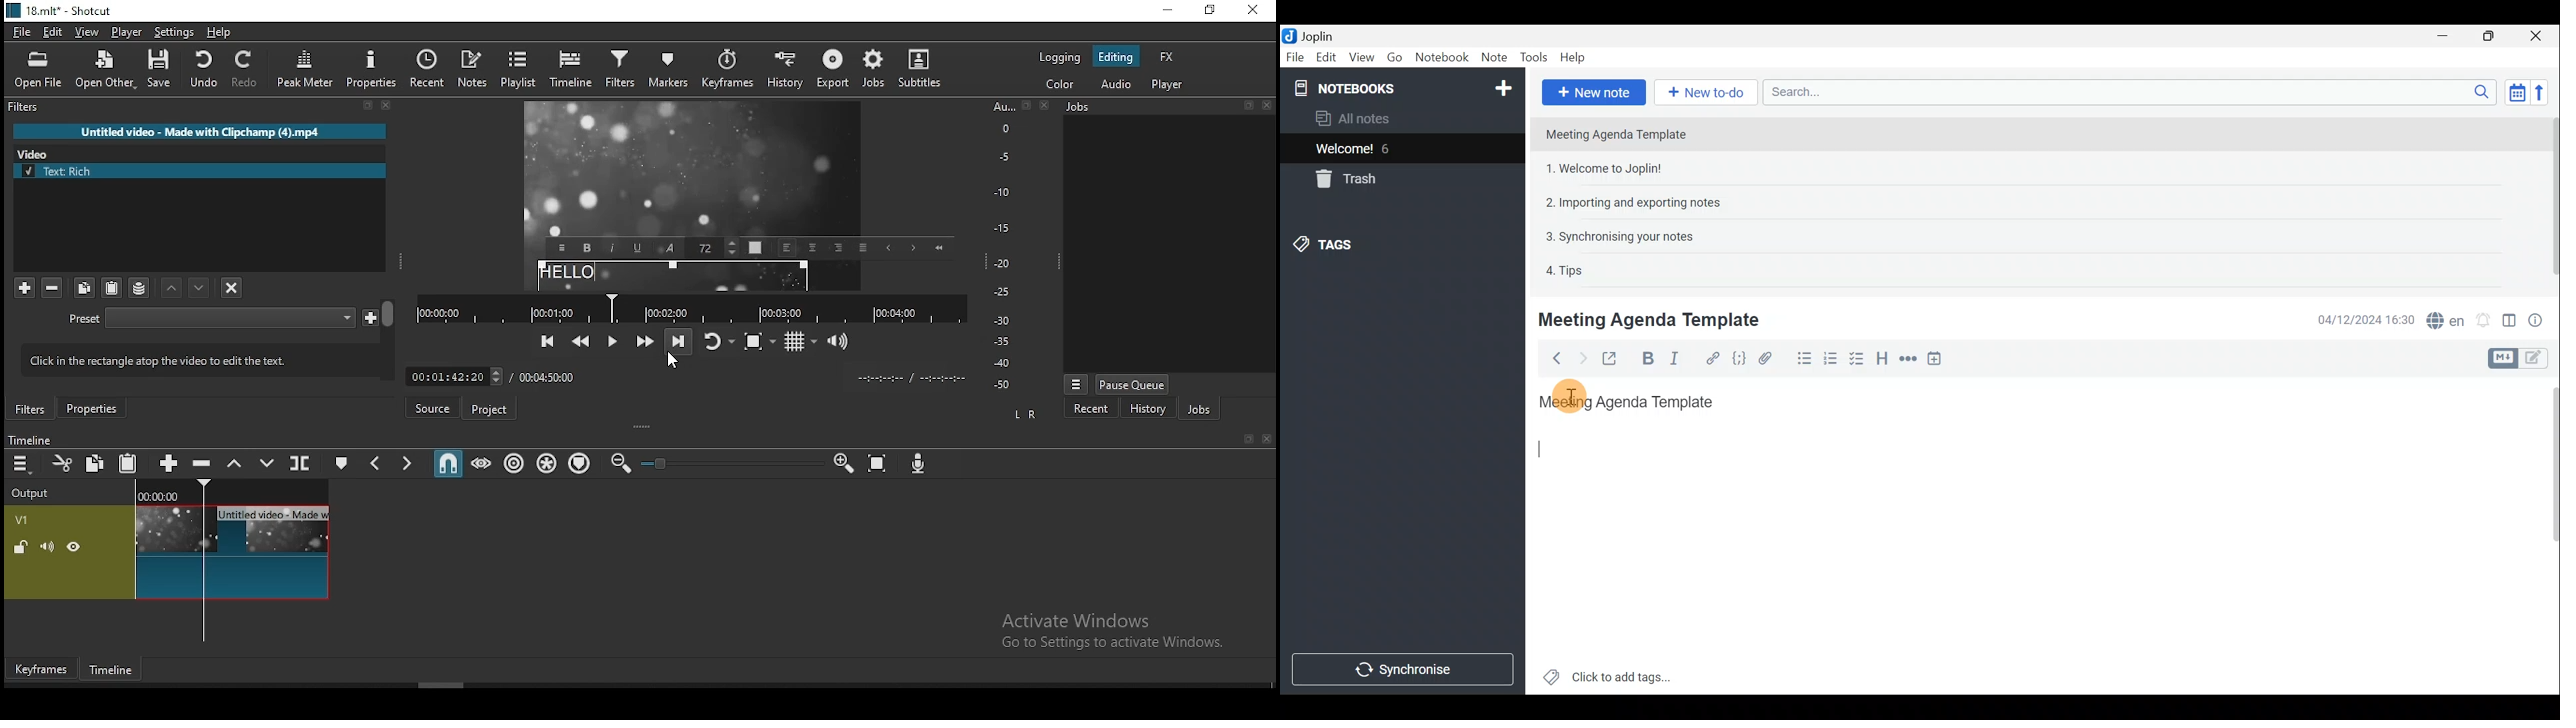 The height and width of the screenshot is (728, 2576). Describe the element at coordinates (2447, 319) in the screenshot. I see `Spell checker` at that location.